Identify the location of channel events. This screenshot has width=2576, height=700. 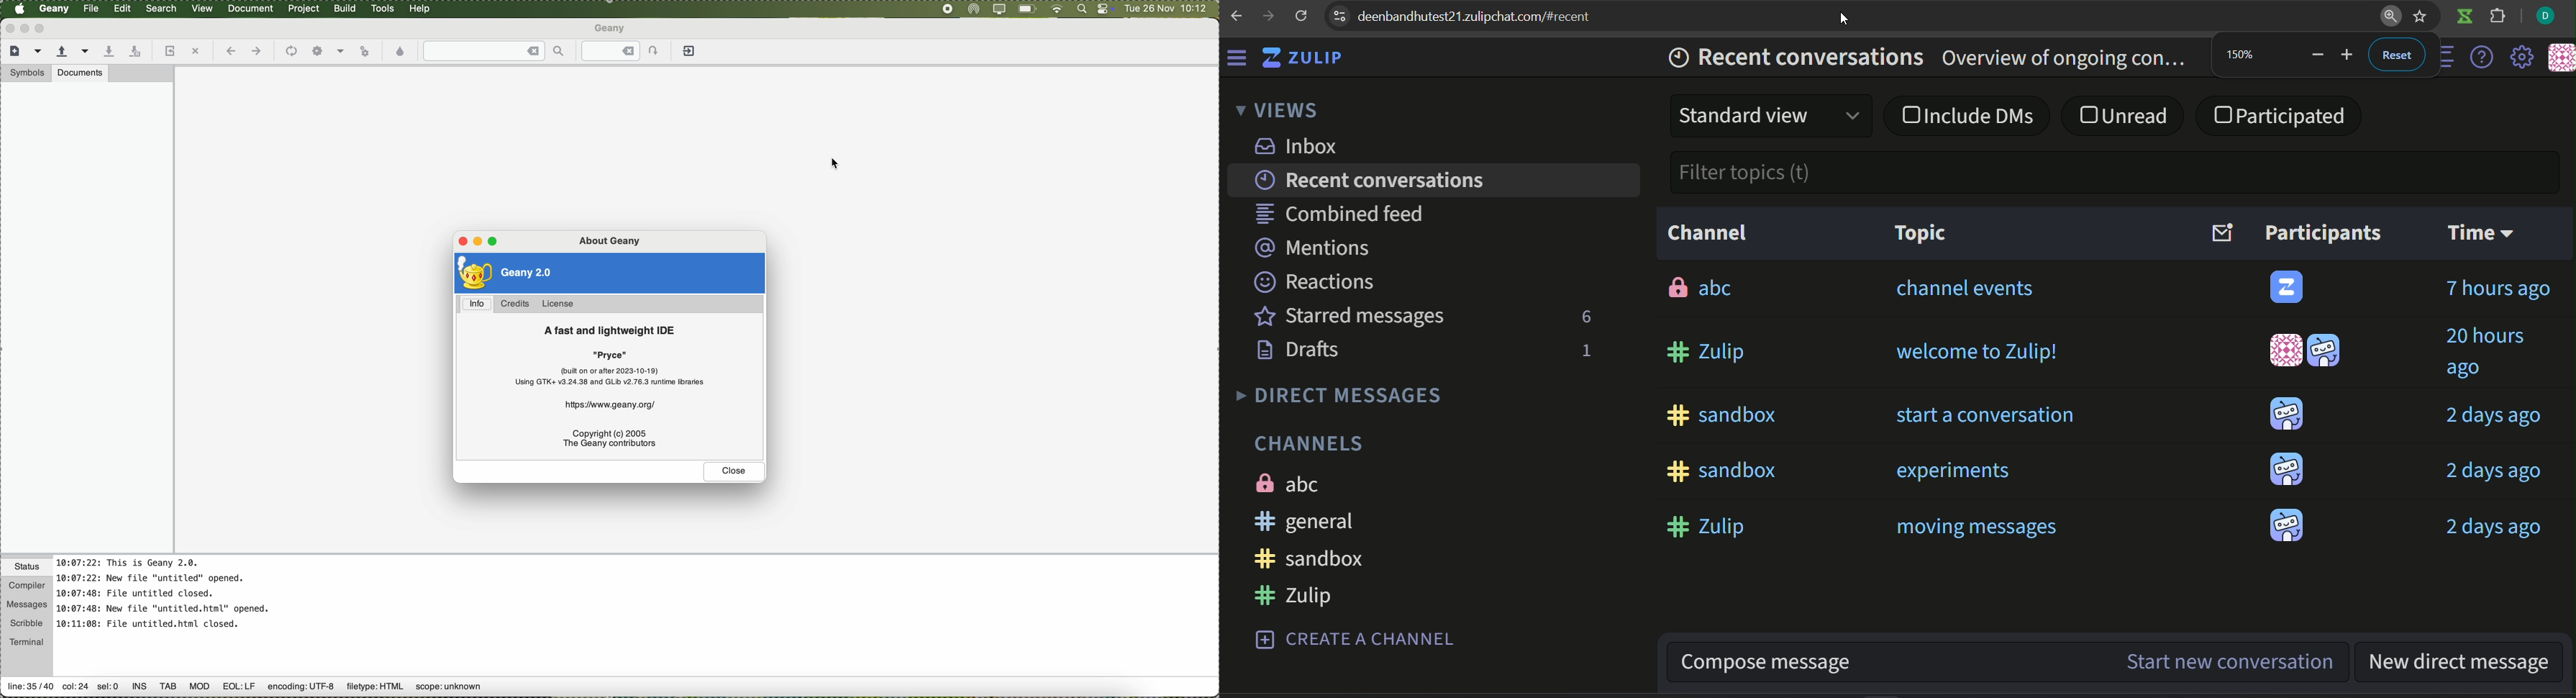
(1964, 289).